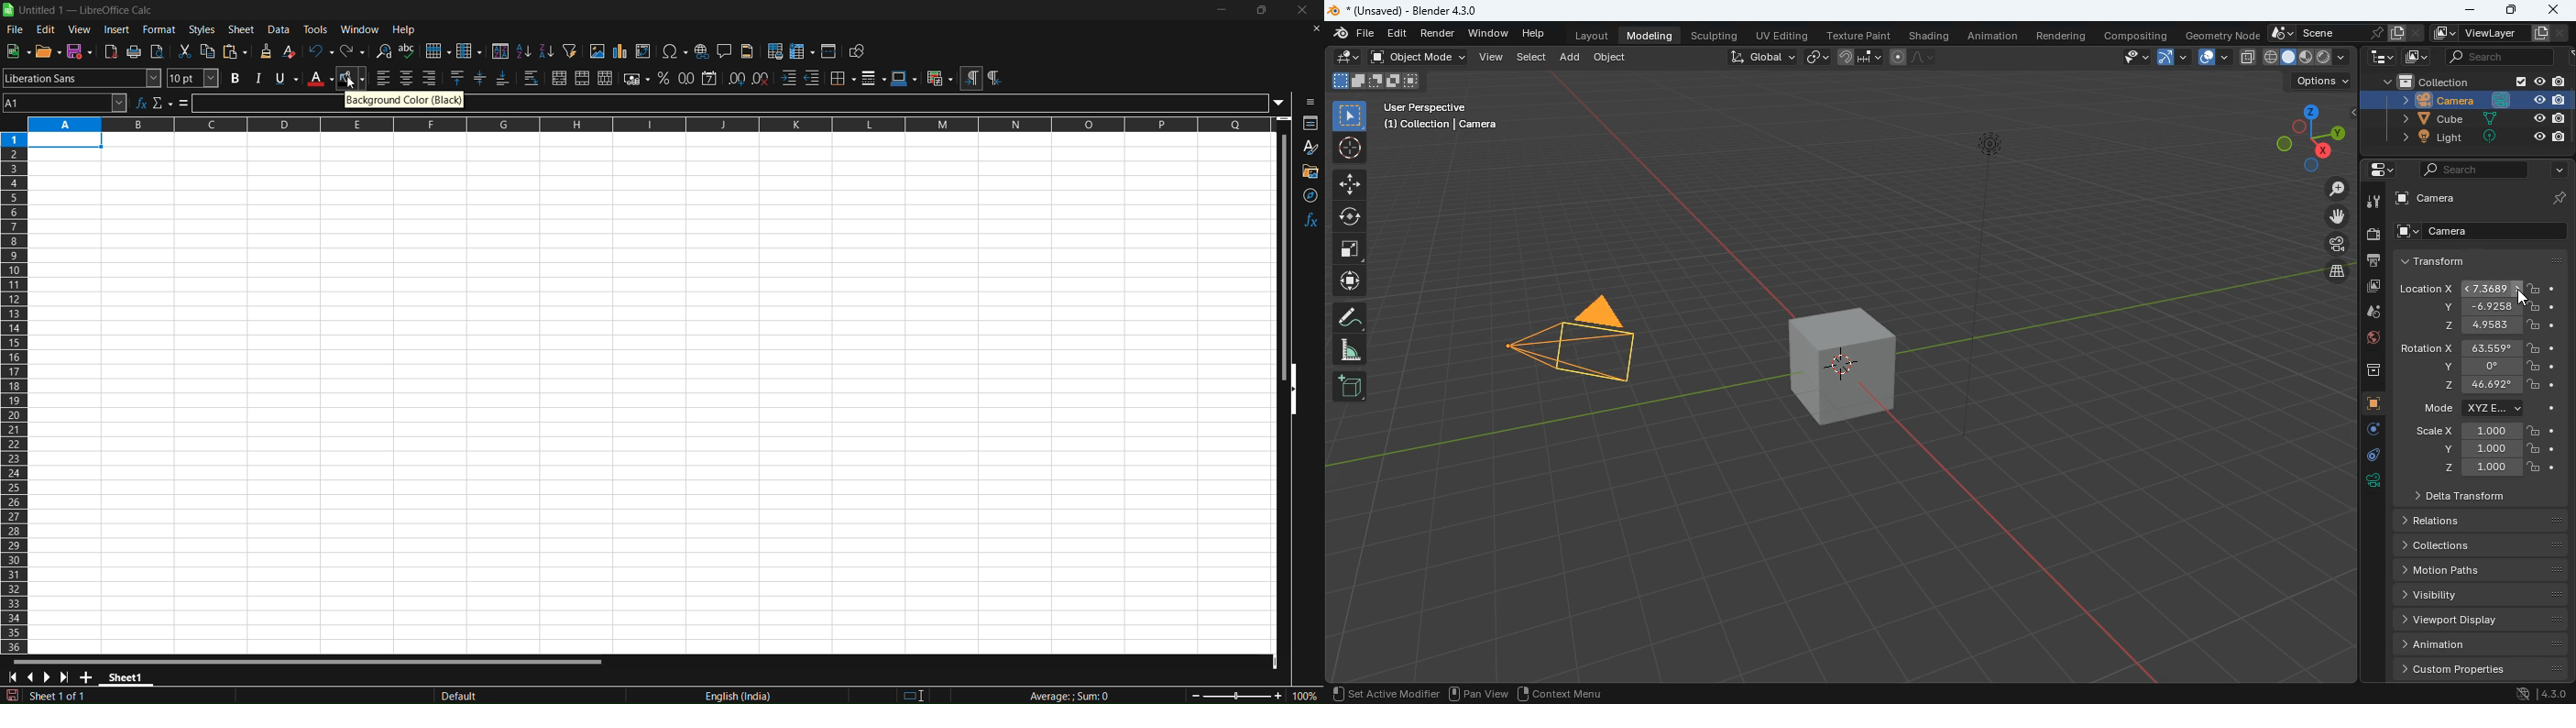 The image size is (2576, 728). What do you see at coordinates (2370, 338) in the screenshot?
I see `globe` at bounding box center [2370, 338].